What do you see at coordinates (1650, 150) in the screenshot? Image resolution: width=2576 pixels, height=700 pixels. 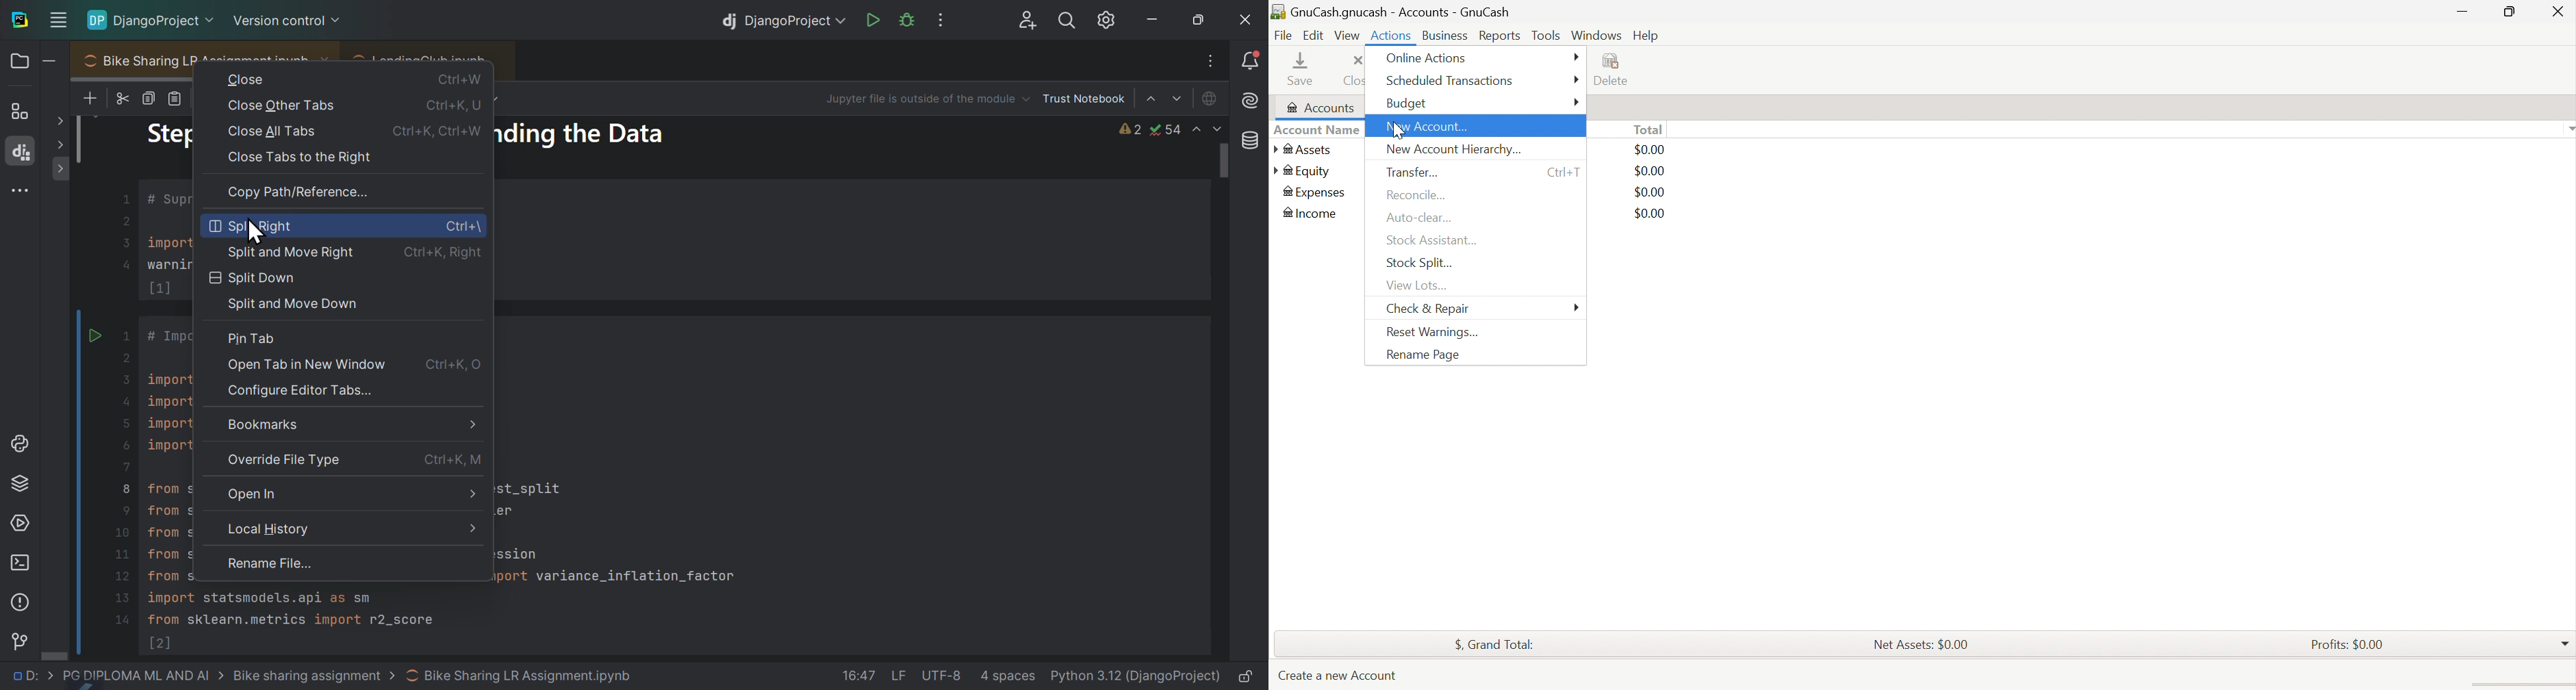 I see `$0.00` at bounding box center [1650, 150].